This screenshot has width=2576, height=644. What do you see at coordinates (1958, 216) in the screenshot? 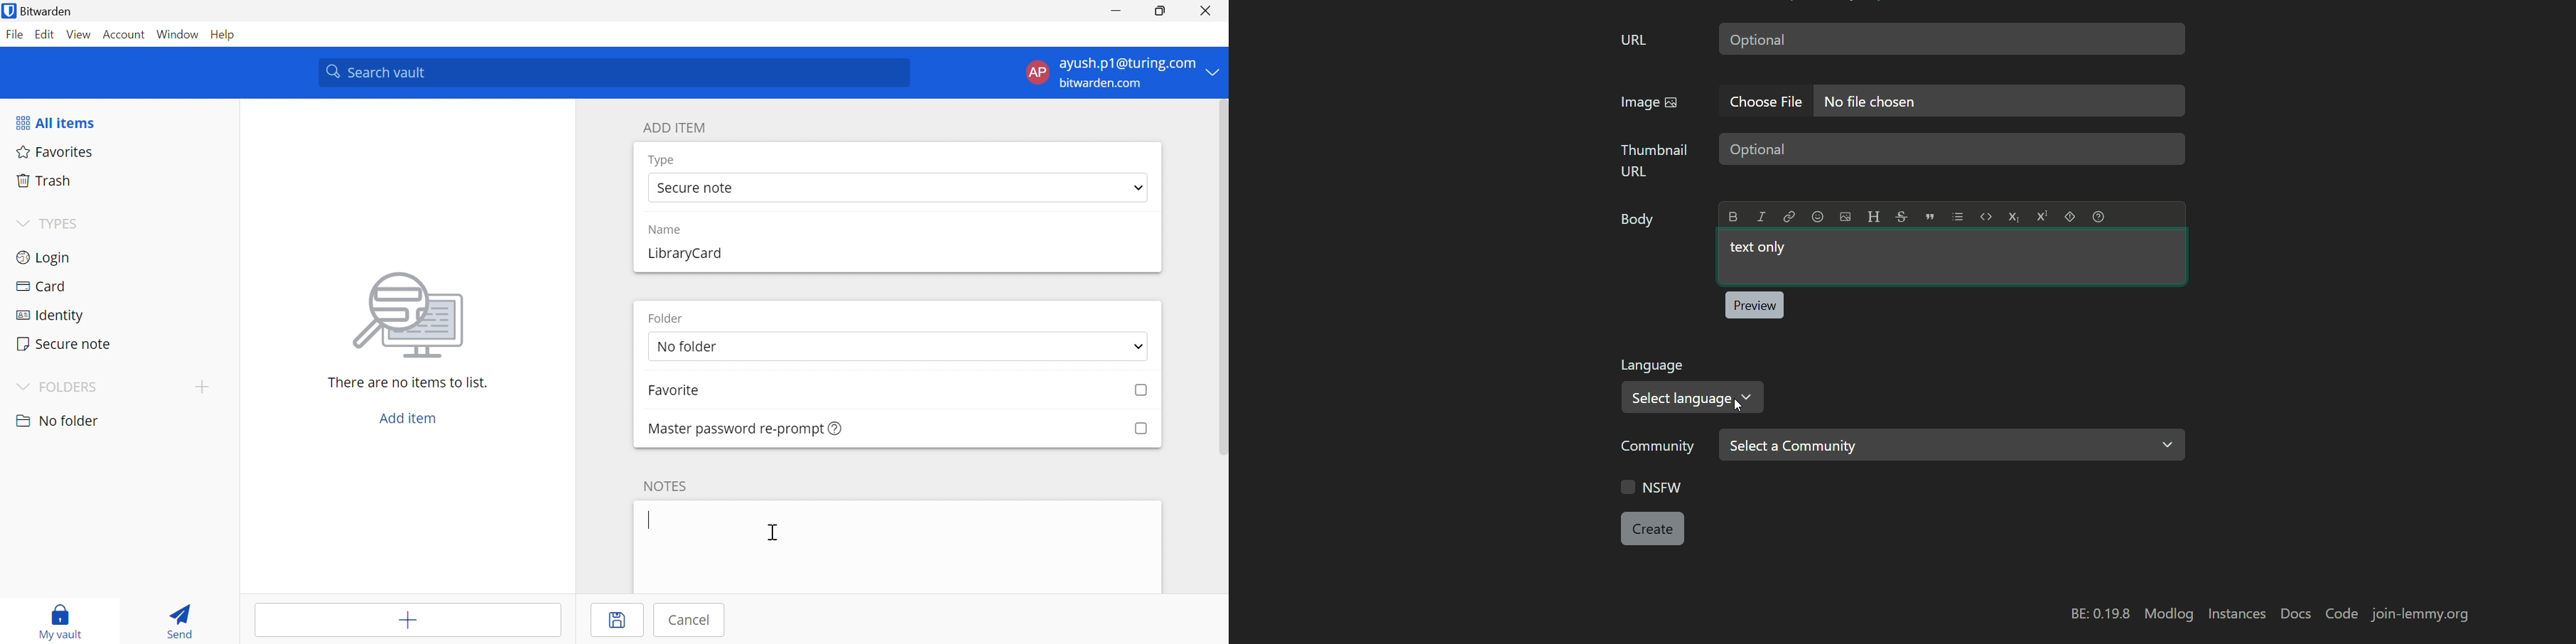
I see `List` at bounding box center [1958, 216].